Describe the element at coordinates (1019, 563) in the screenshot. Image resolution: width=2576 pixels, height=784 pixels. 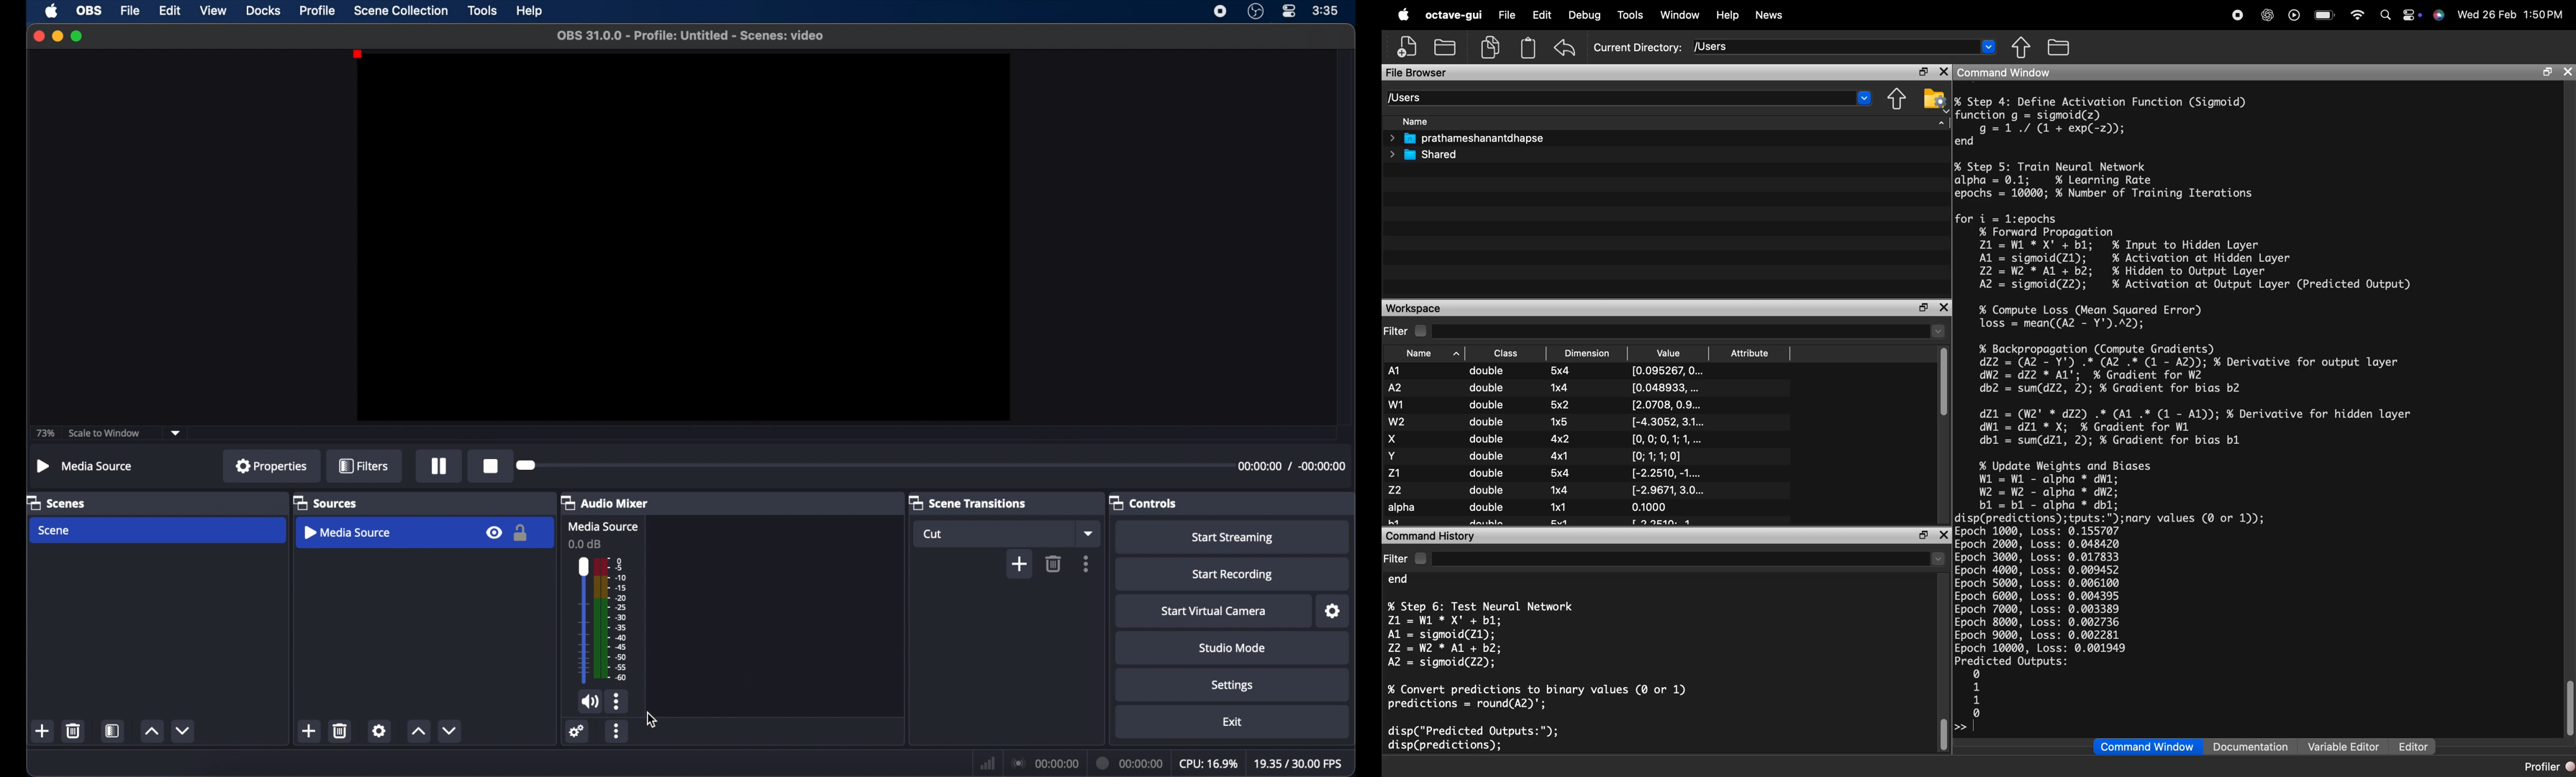
I see `add` at that location.